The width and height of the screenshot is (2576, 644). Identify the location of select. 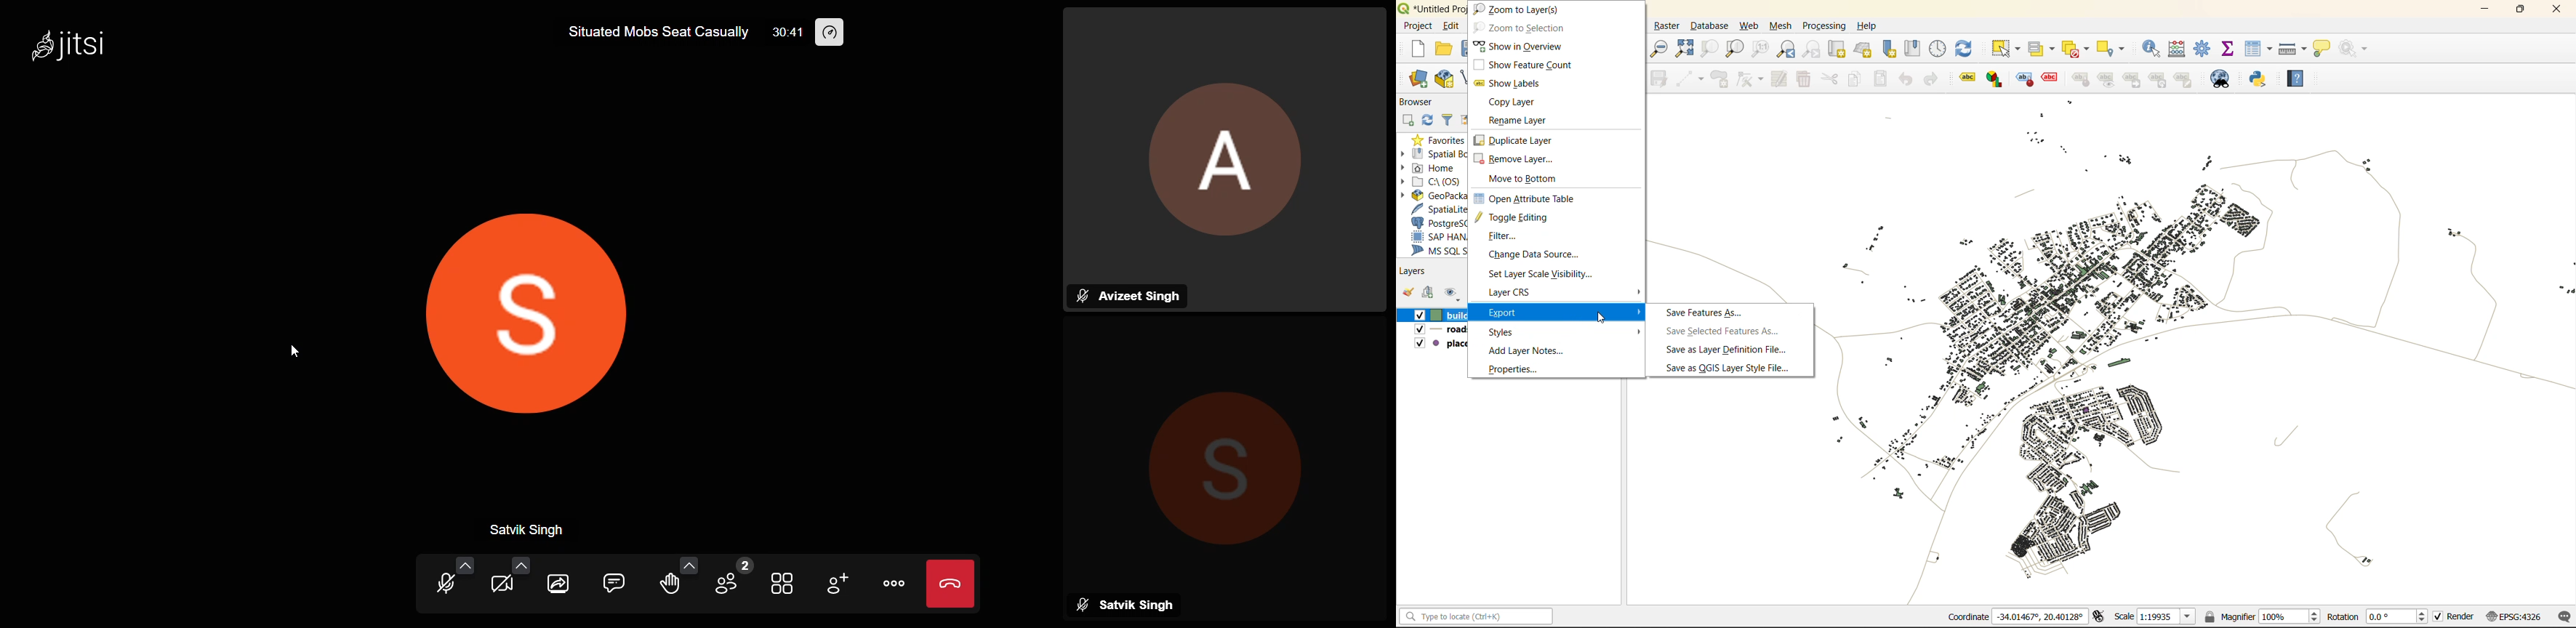
(2004, 49).